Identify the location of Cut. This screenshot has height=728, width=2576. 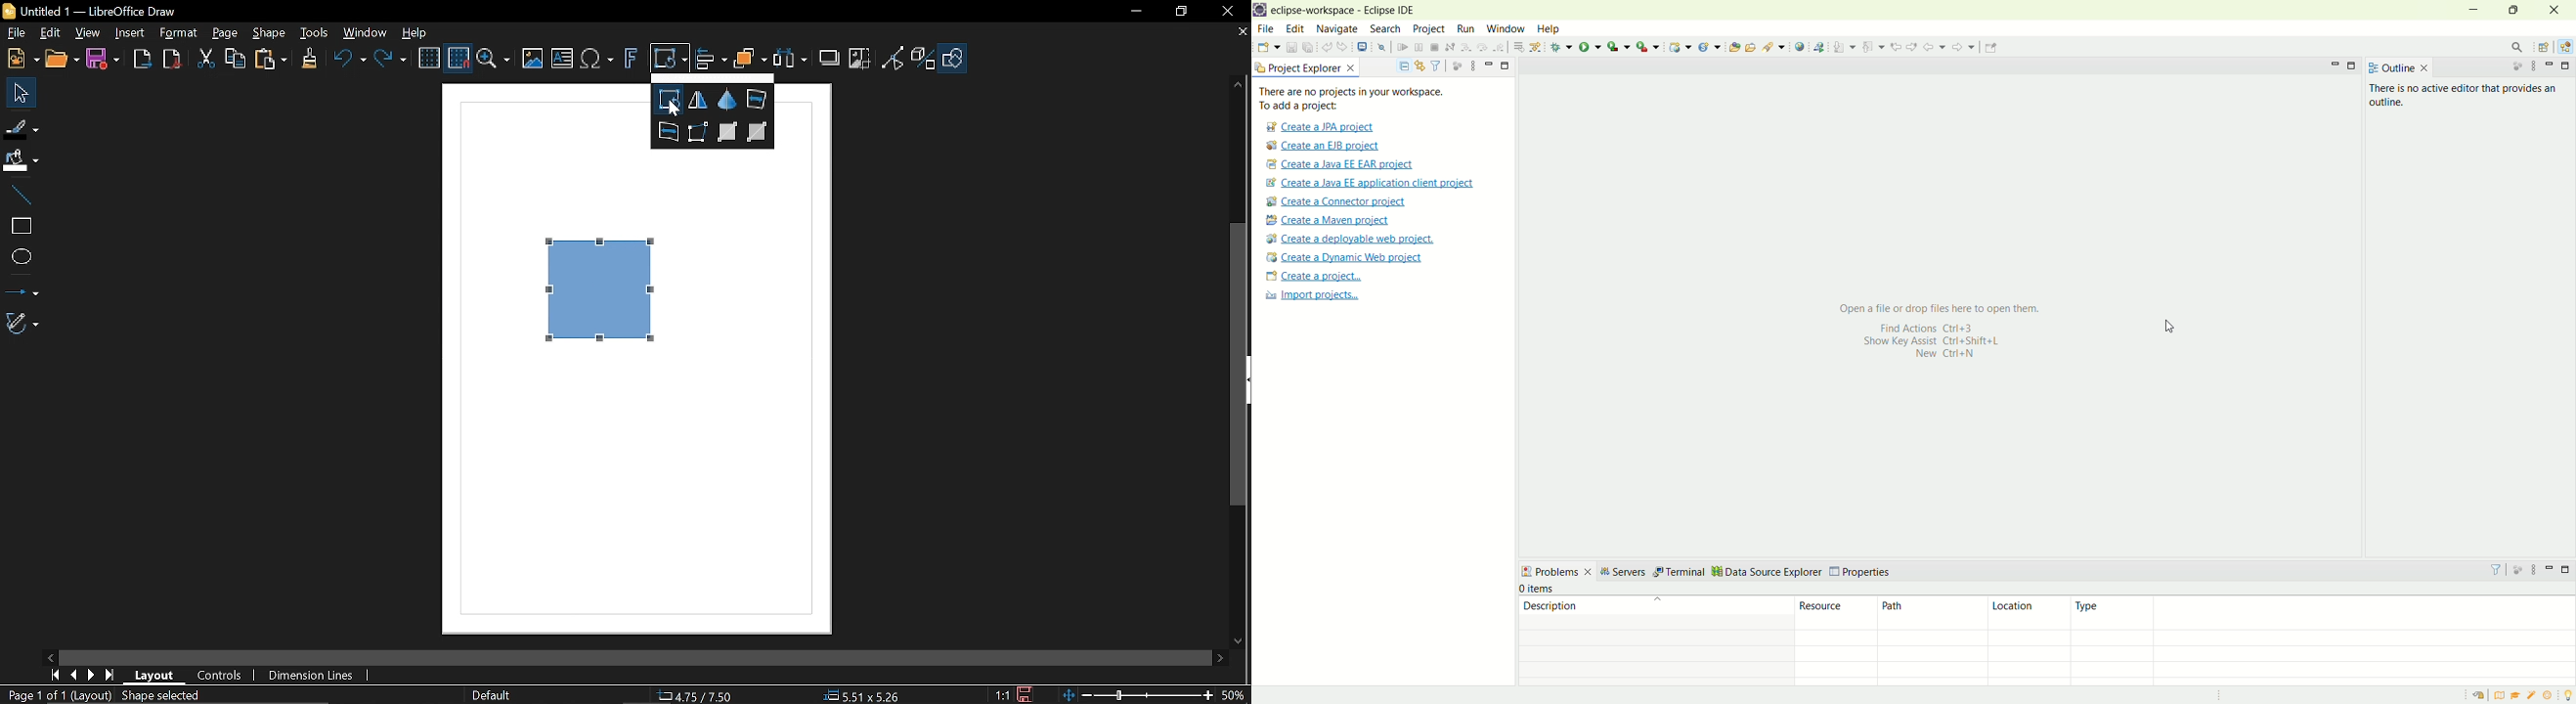
(203, 60).